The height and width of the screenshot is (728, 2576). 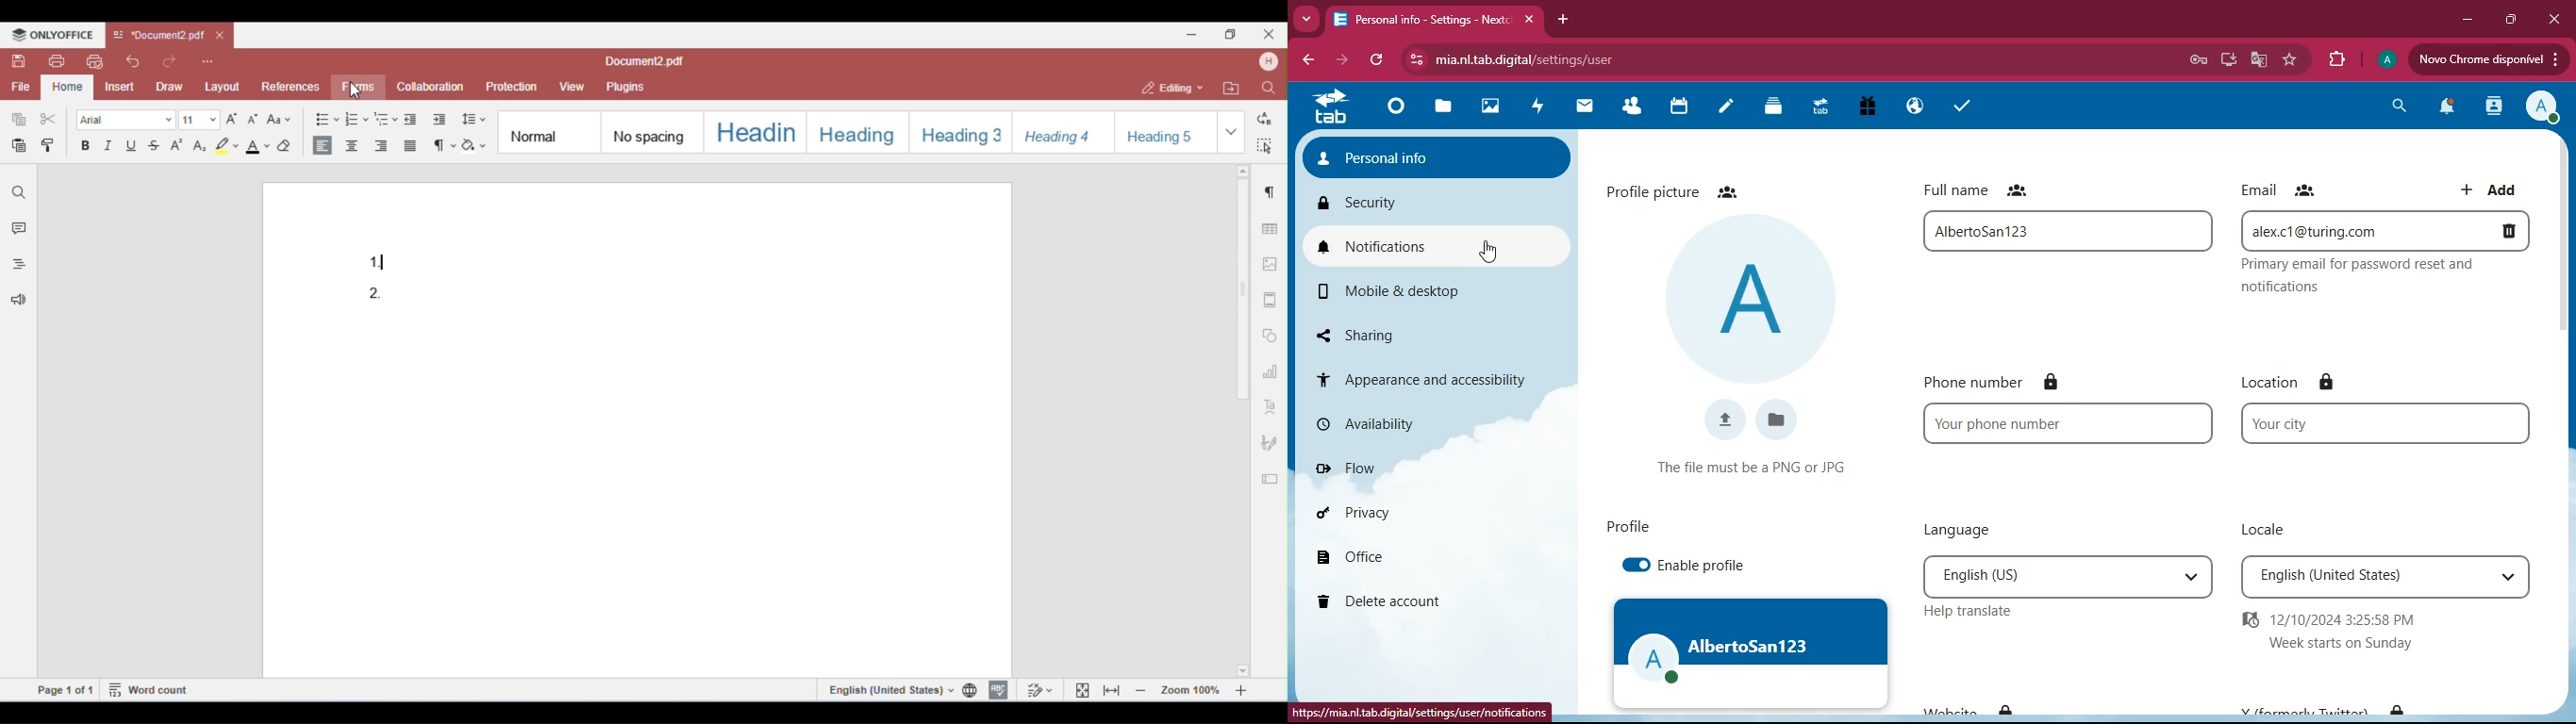 I want to click on gift, so click(x=1861, y=107).